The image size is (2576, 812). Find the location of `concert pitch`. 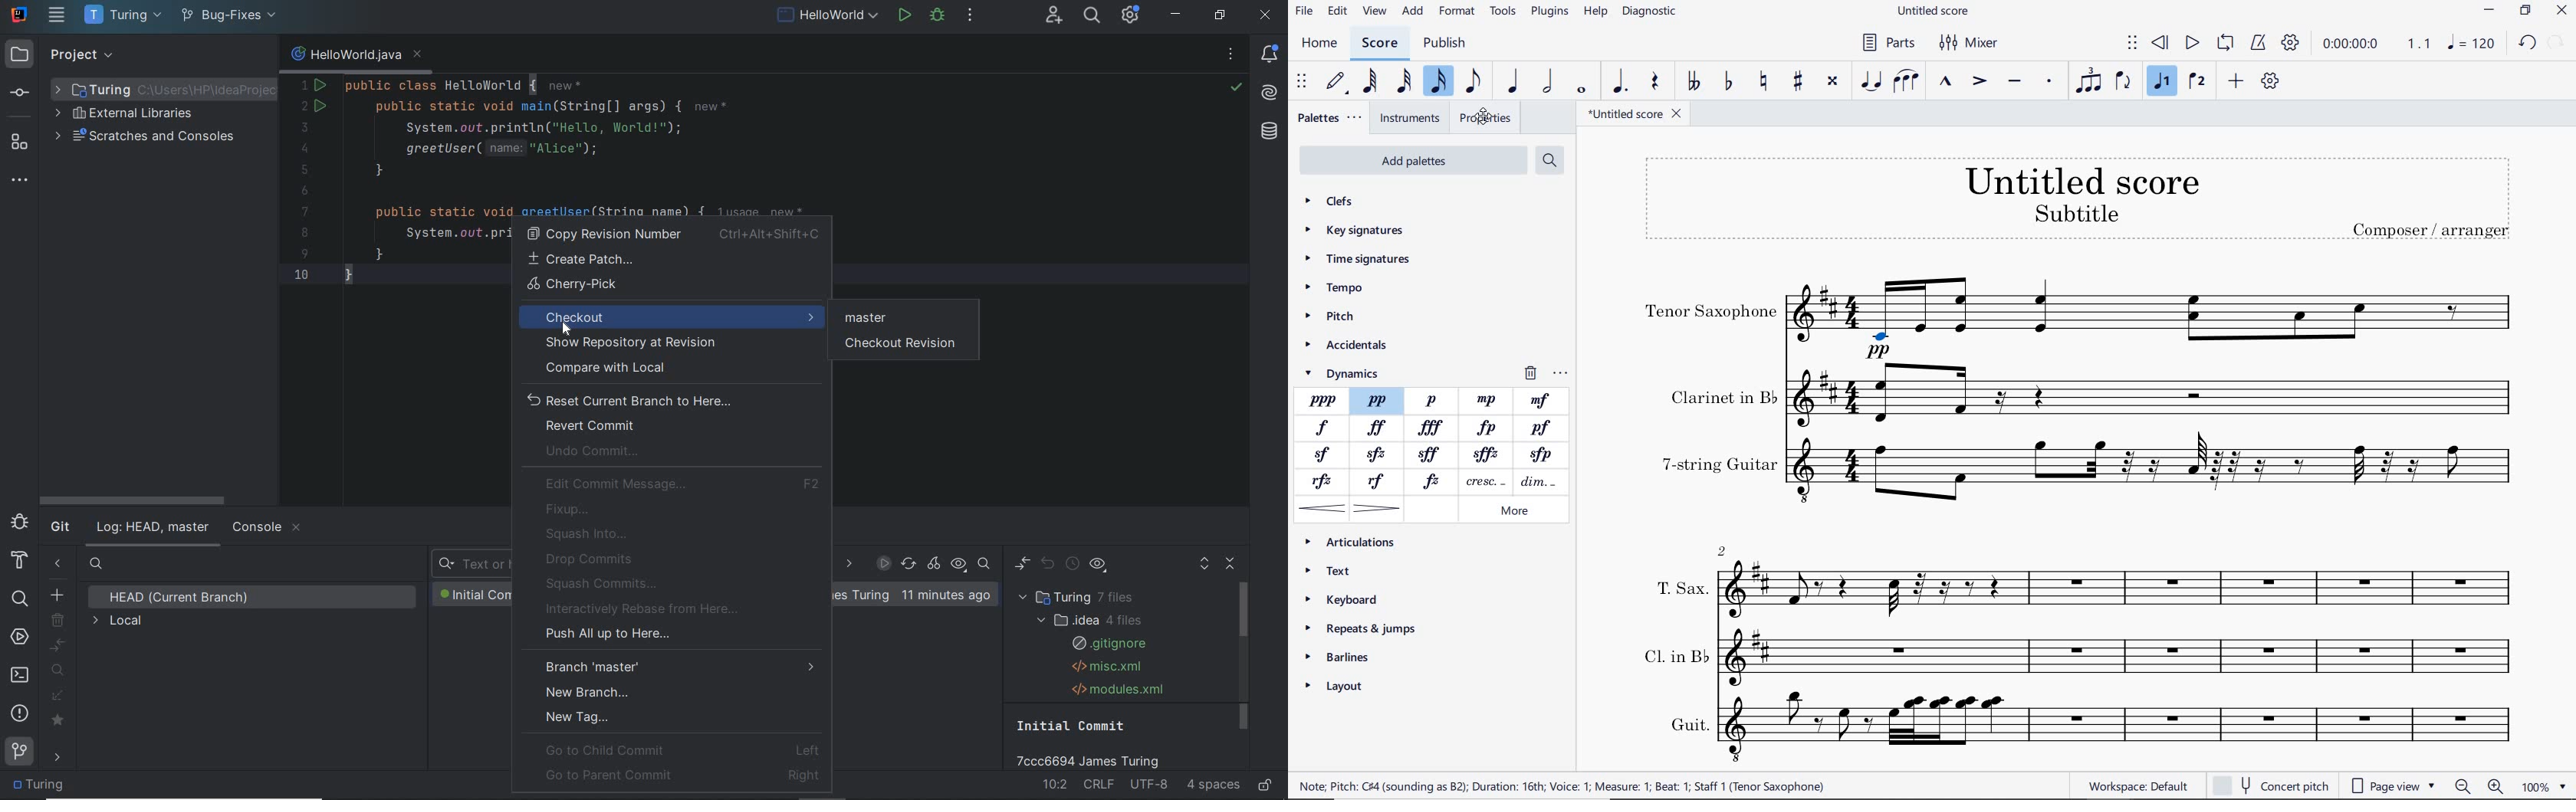

concert pitch is located at coordinates (2270, 783).